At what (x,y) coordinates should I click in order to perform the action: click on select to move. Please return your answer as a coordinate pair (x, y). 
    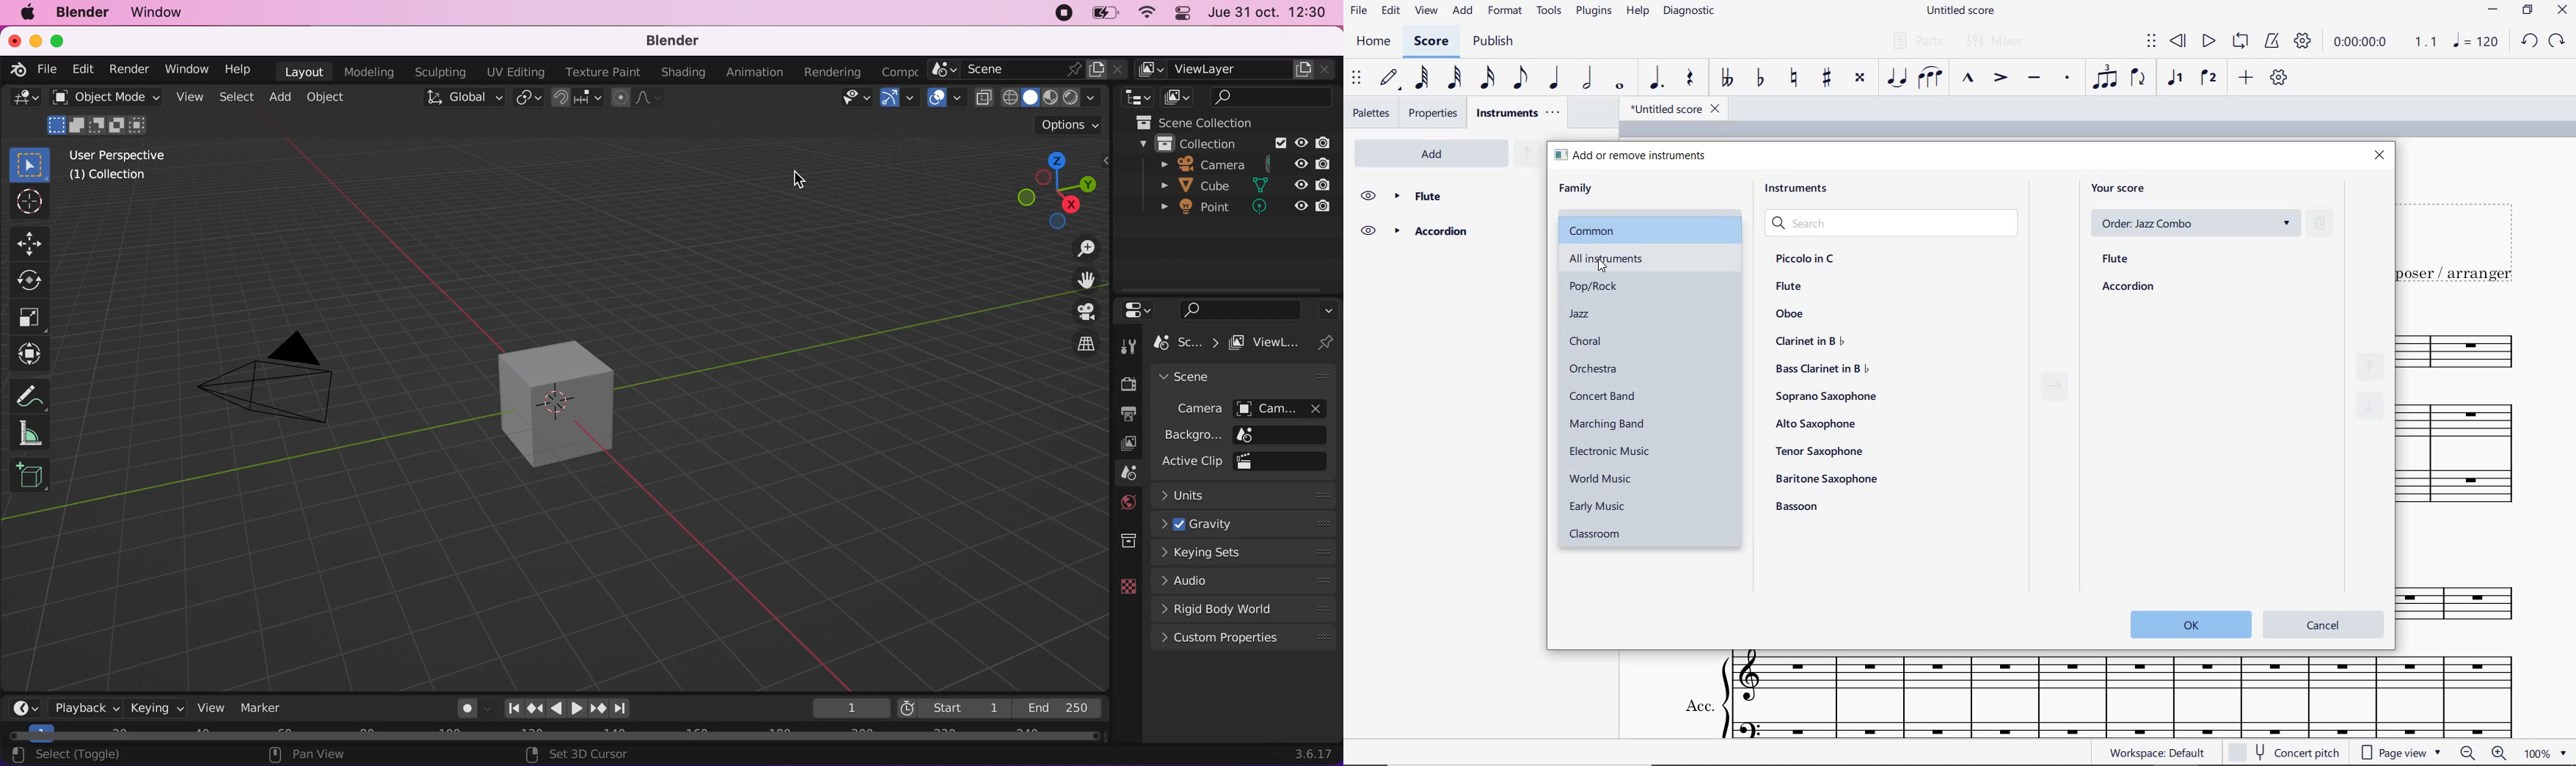
    Looking at the image, I should click on (1357, 79).